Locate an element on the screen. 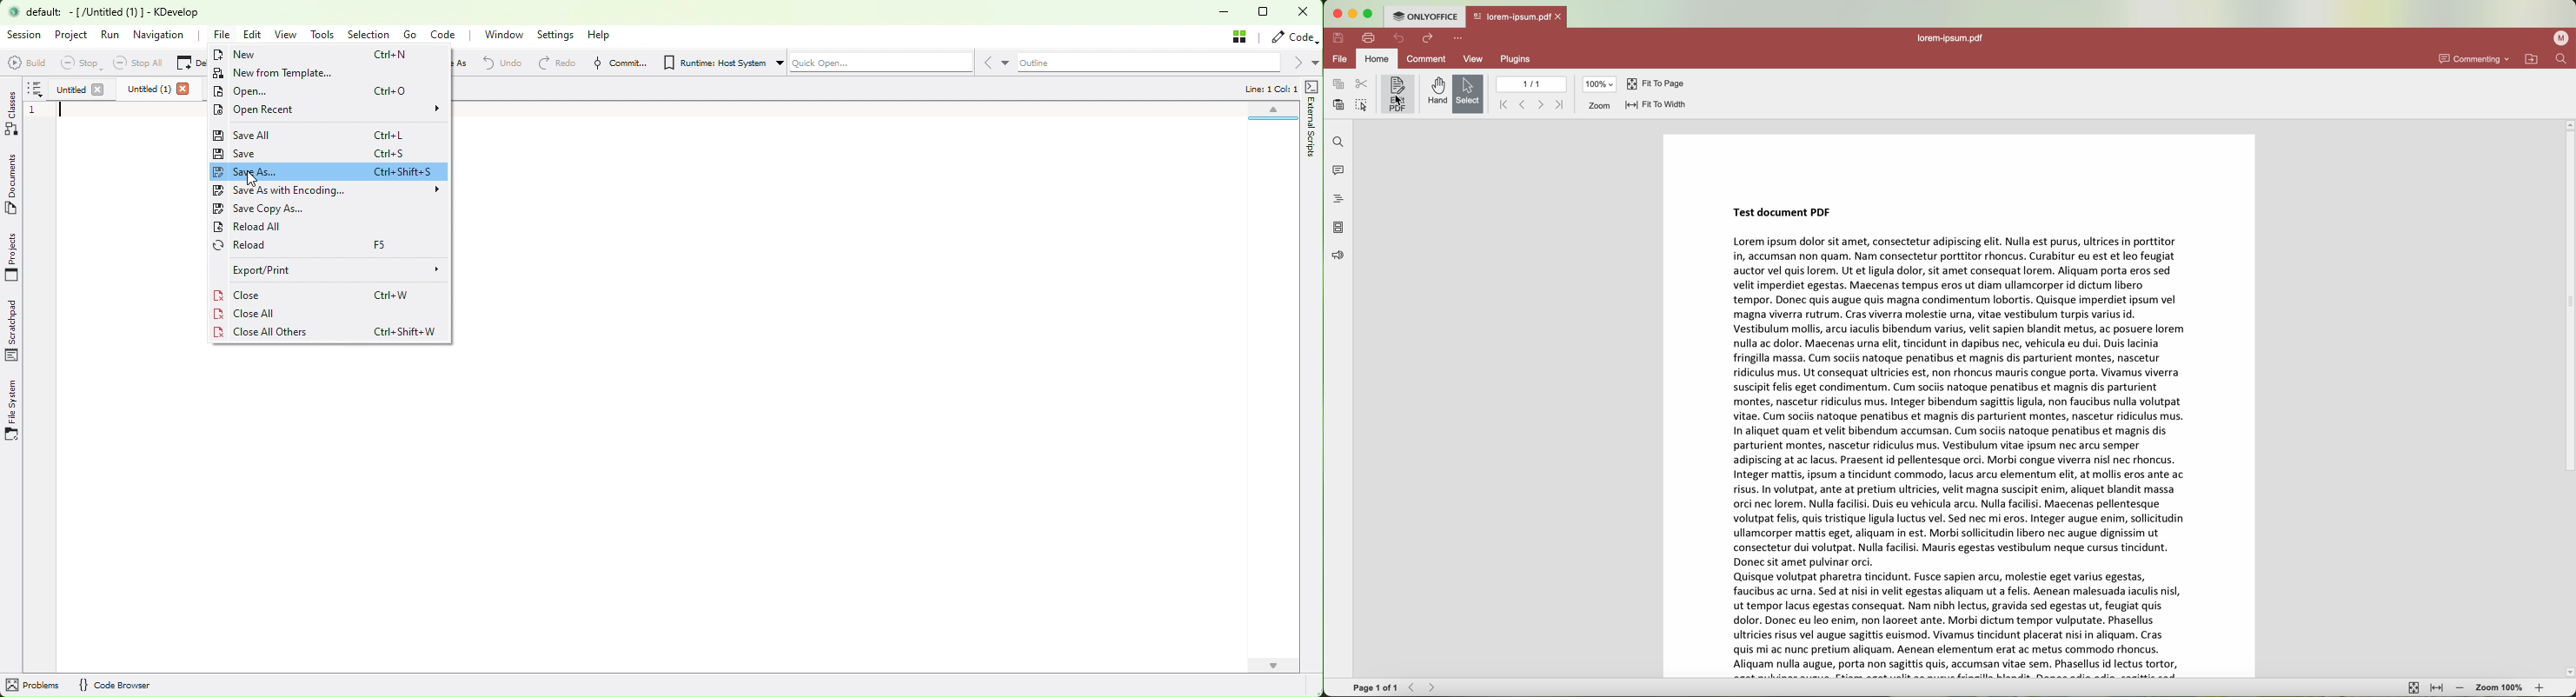  maximize program is located at coordinates (1371, 14).